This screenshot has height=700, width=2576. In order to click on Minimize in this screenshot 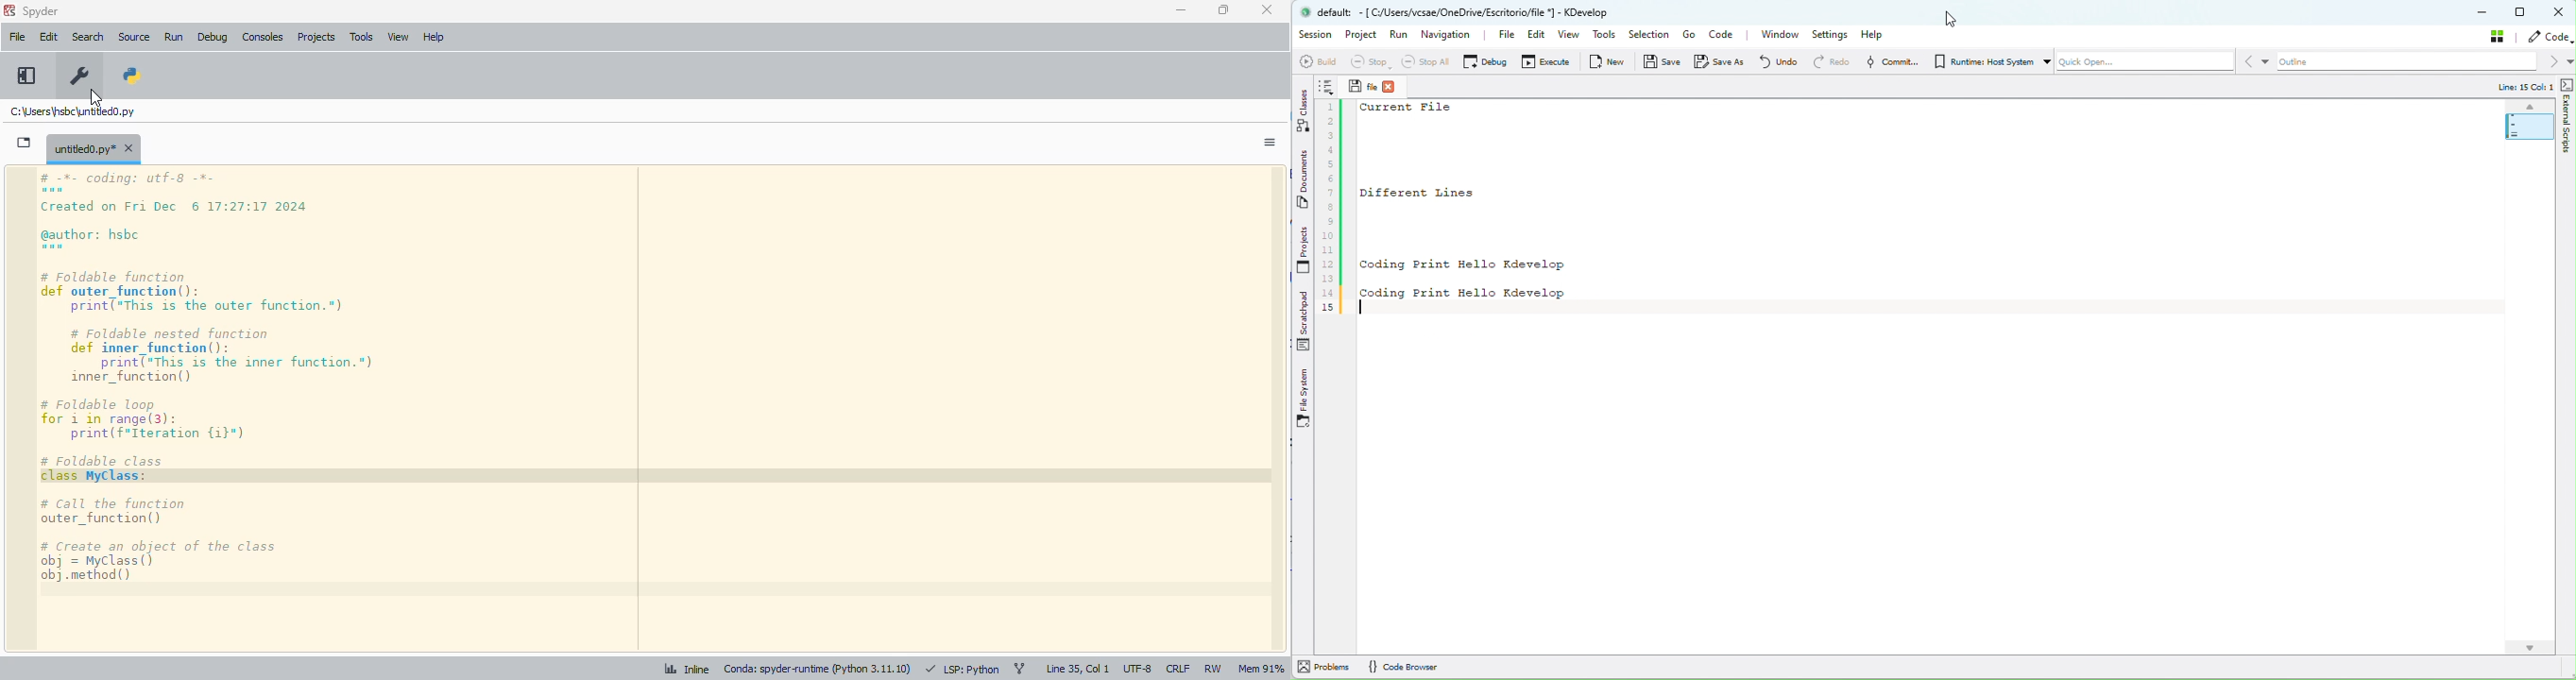, I will do `click(2484, 13)`.